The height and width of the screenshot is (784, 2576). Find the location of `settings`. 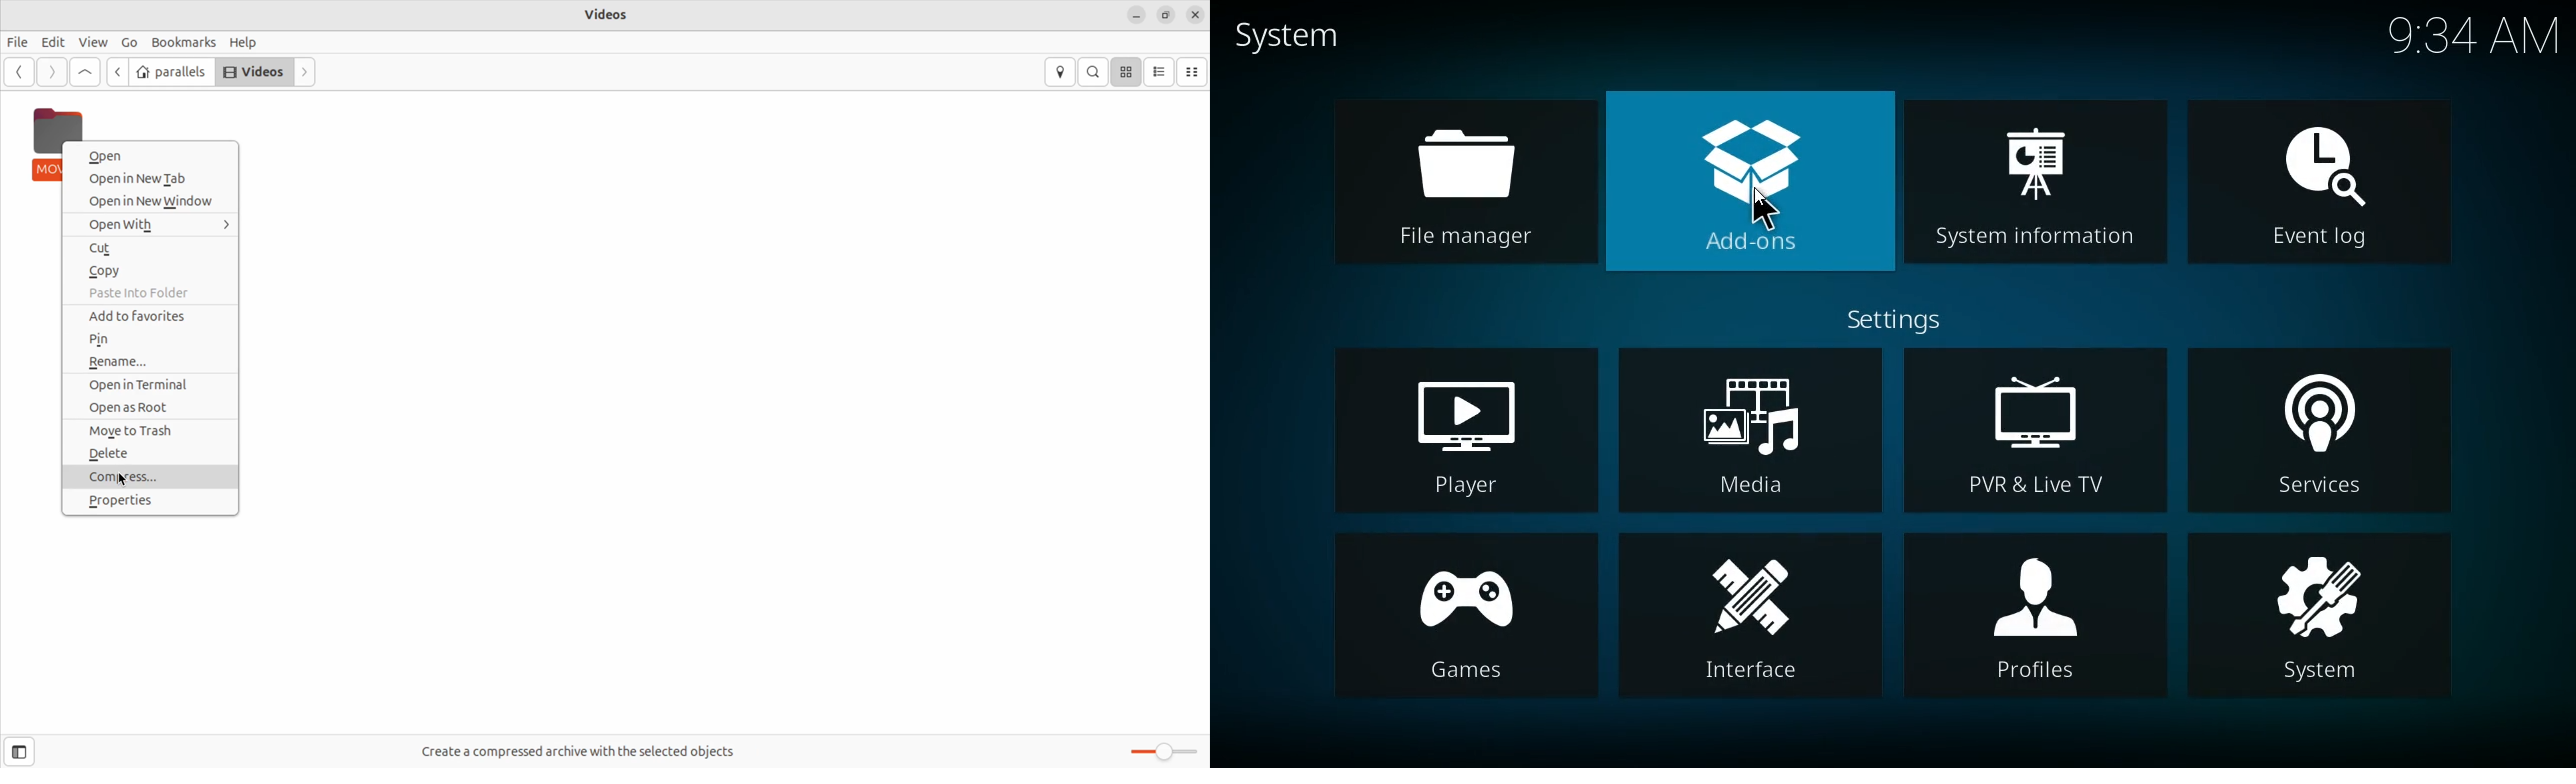

settings is located at coordinates (1893, 319).